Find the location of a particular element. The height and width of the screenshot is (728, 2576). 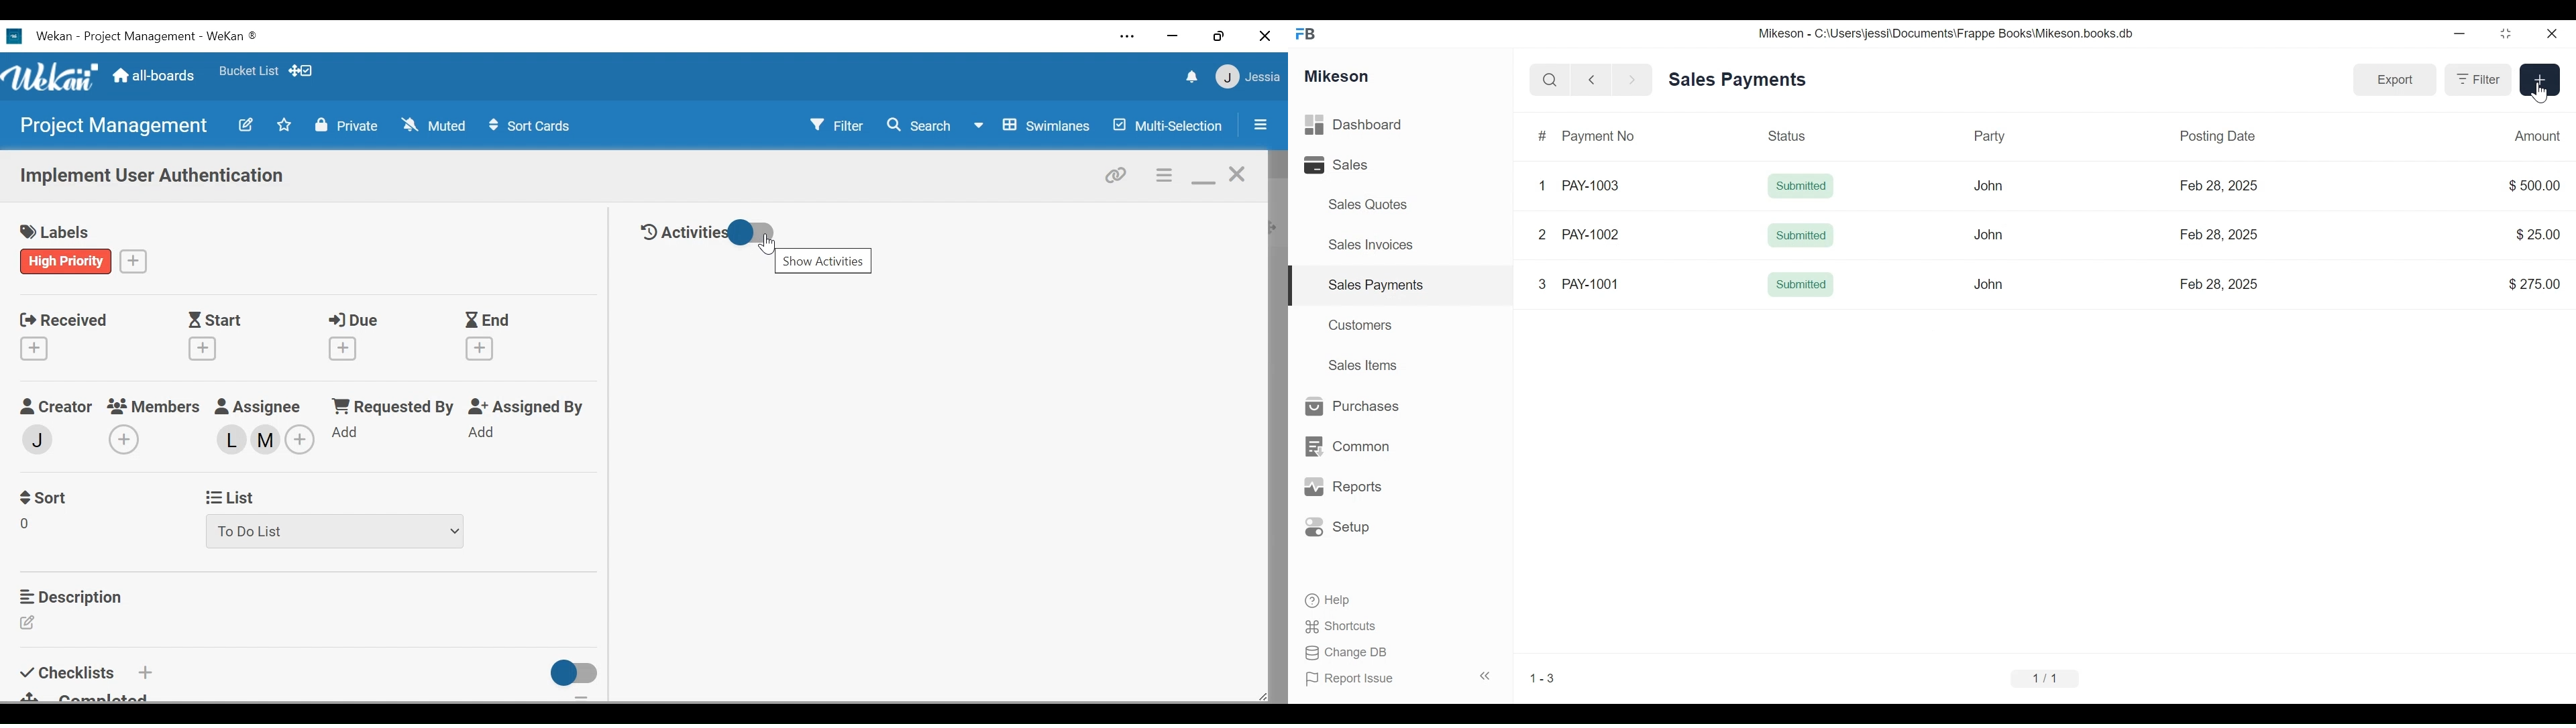

Shortcuts is located at coordinates (1346, 623).